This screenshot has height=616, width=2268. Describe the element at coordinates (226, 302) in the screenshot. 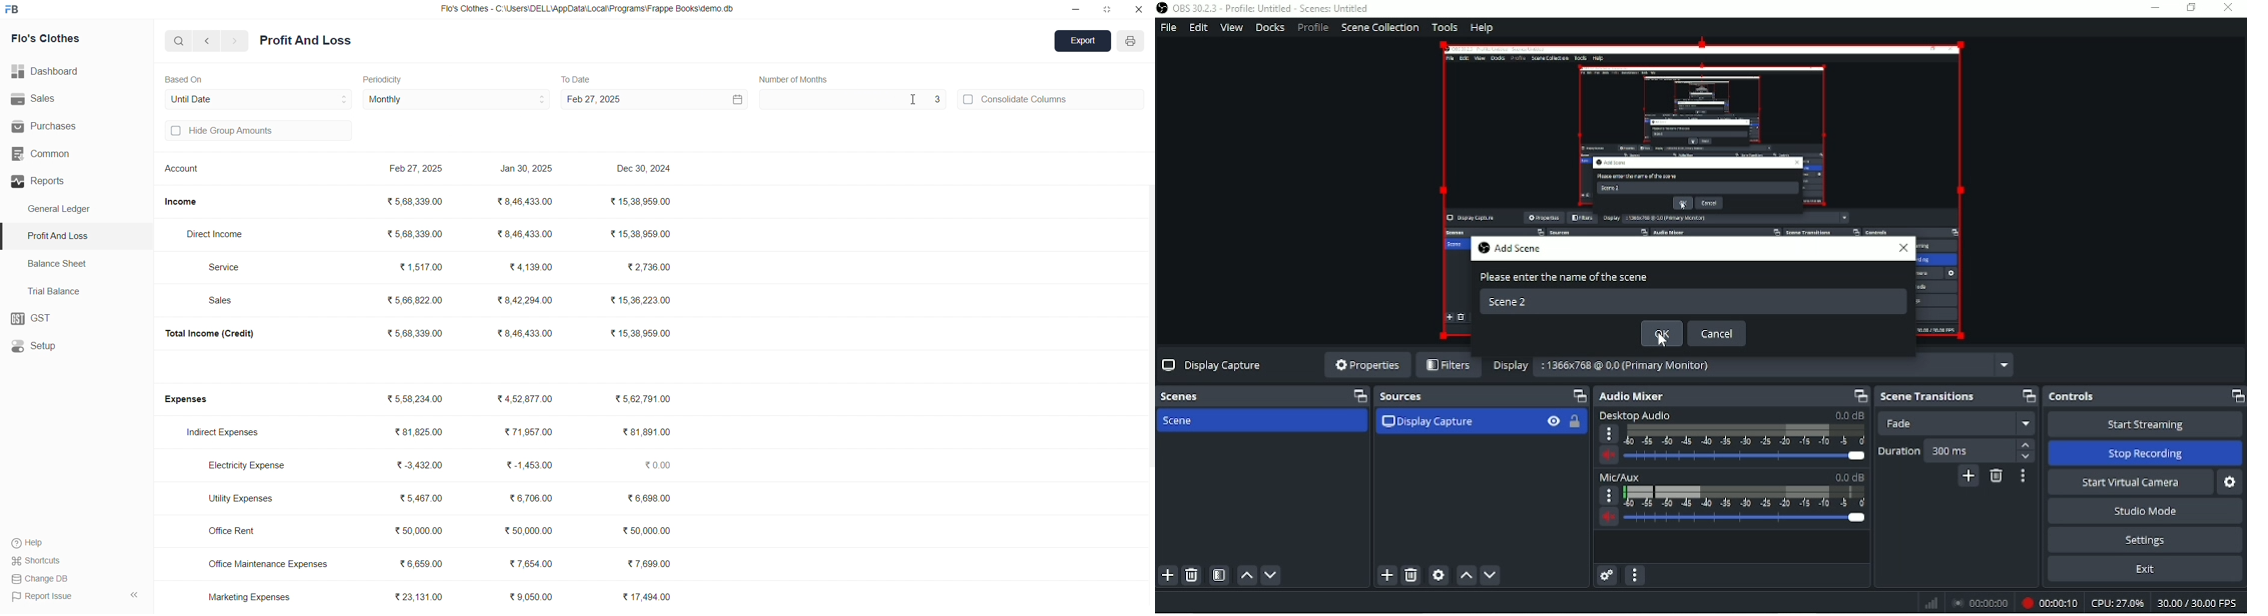

I see `Sales` at that location.